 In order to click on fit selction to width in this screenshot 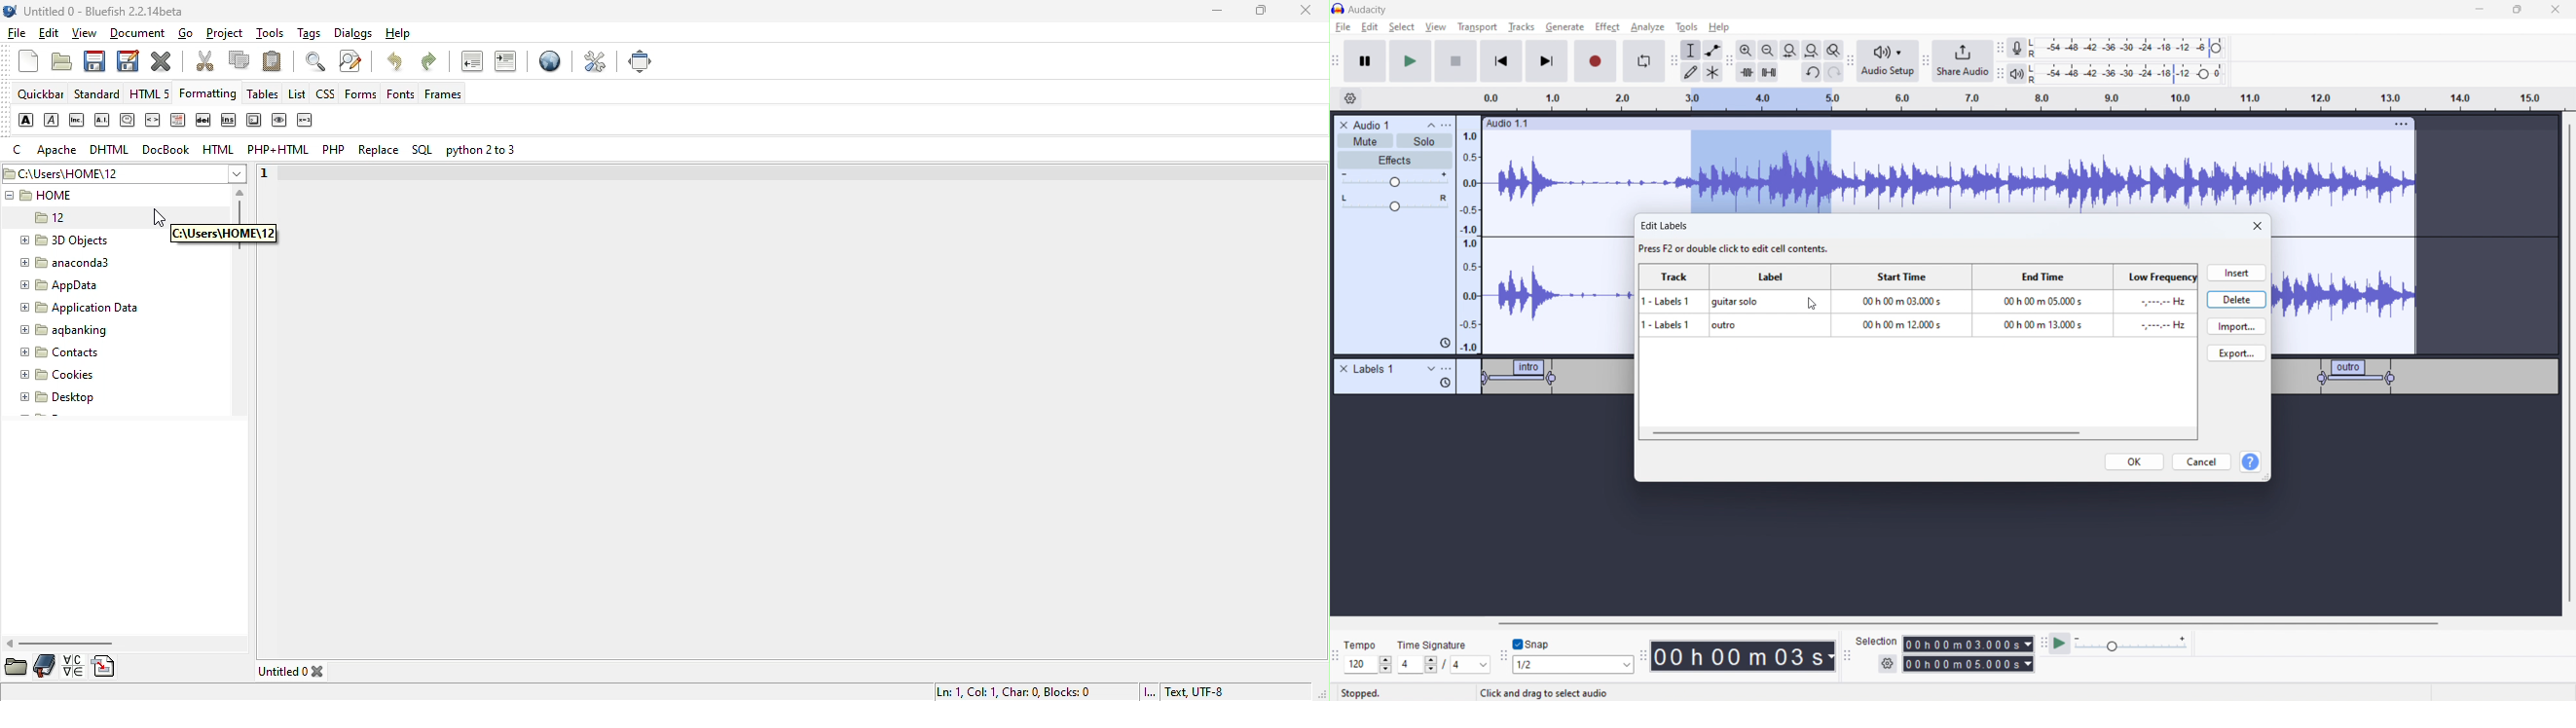, I will do `click(1790, 51)`.